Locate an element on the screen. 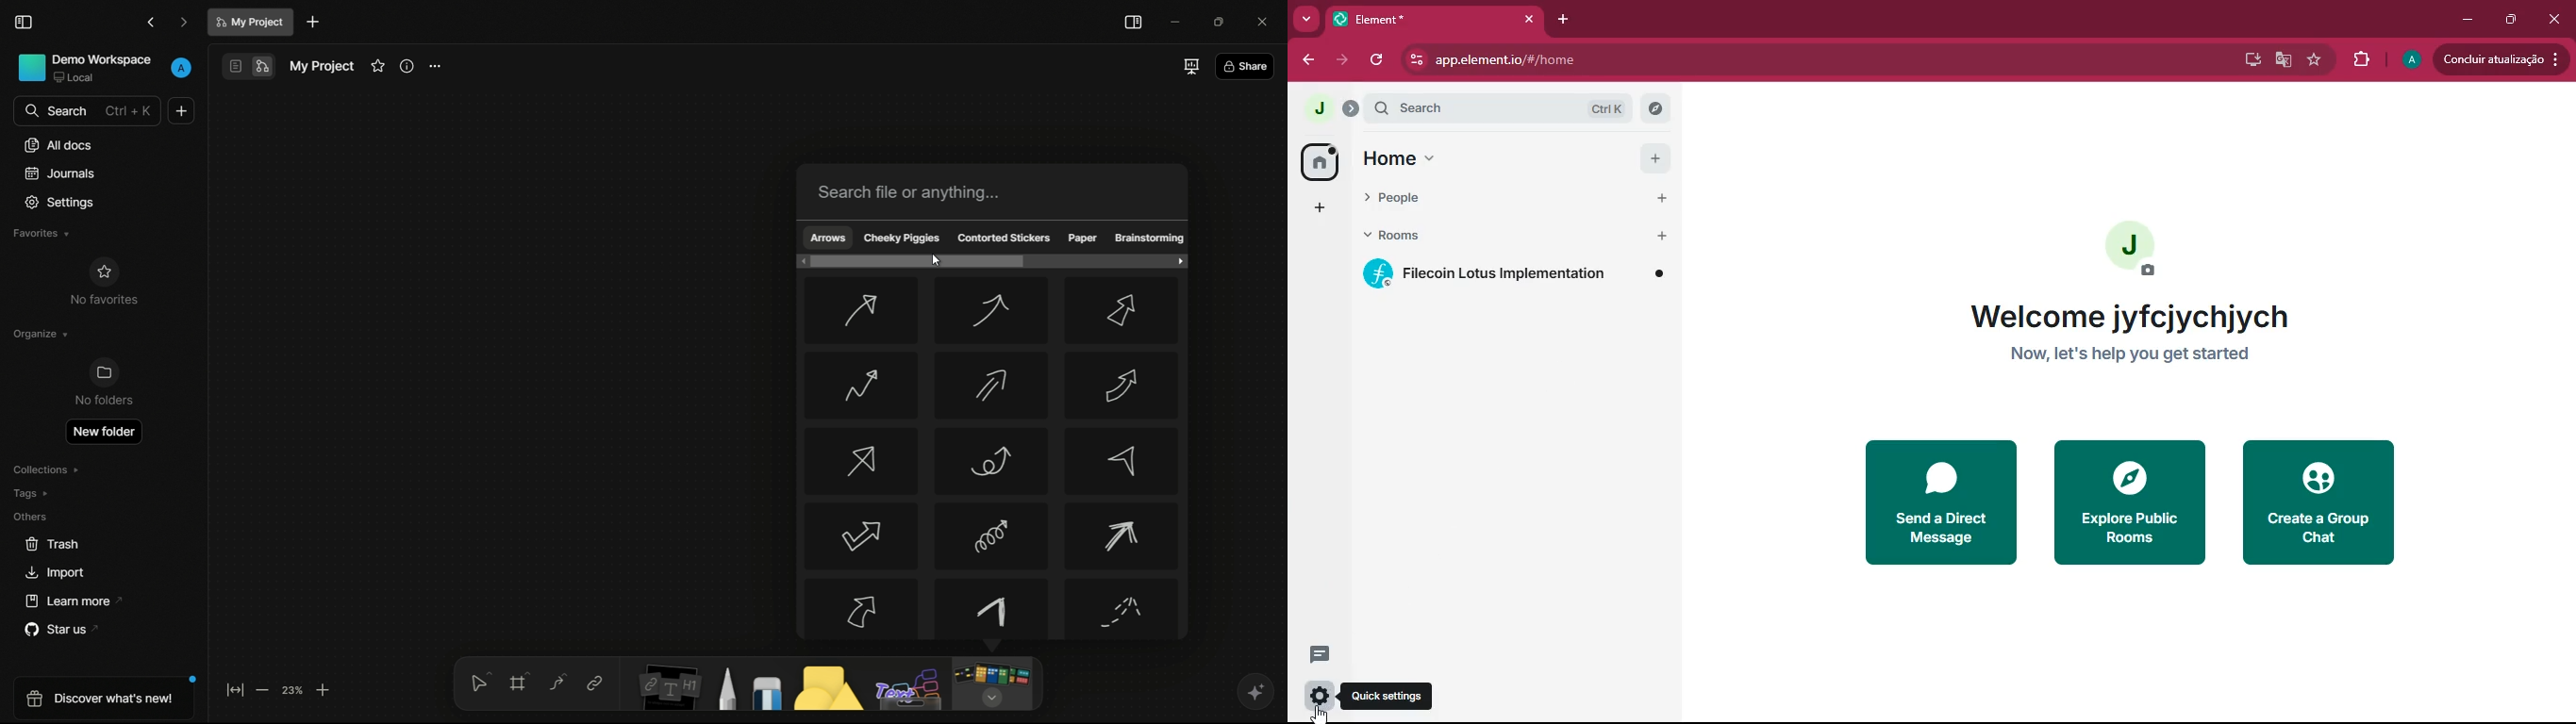 This screenshot has width=2576, height=728. desktop is located at coordinates (2248, 59).